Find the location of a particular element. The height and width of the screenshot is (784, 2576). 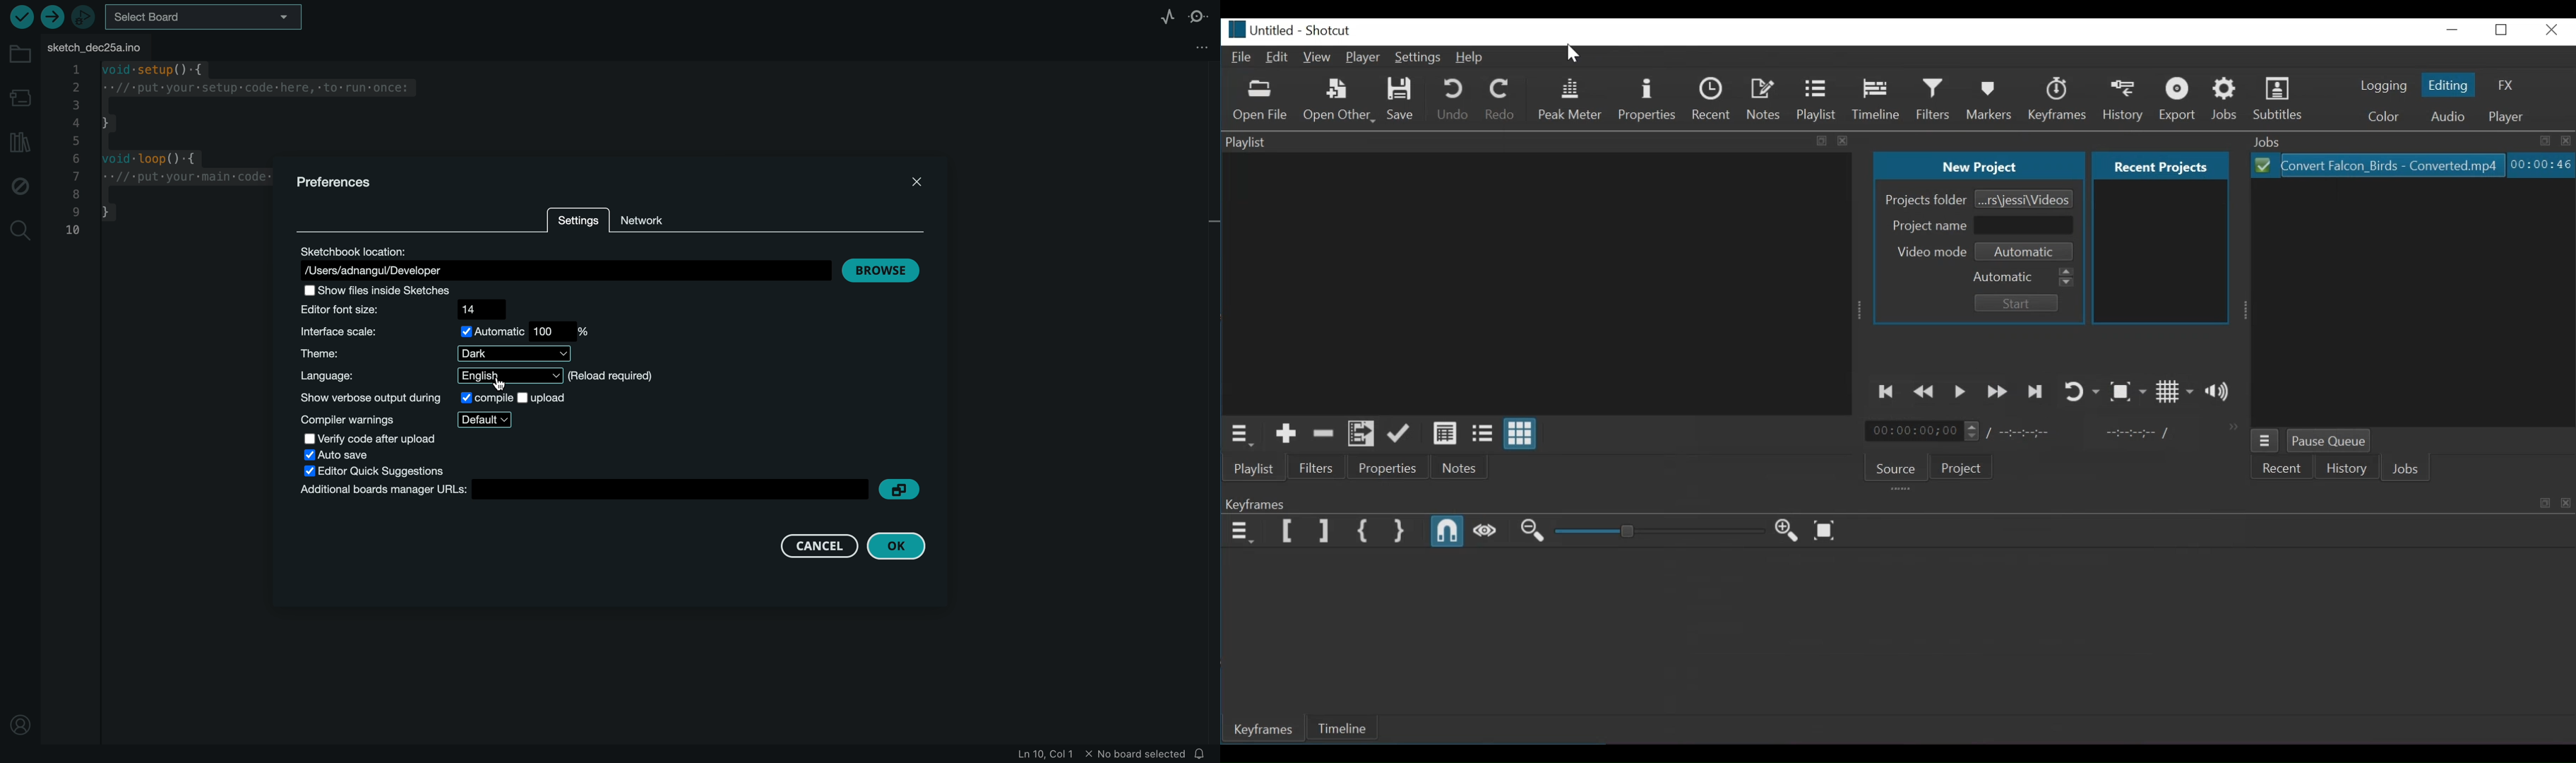

verify is located at coordinates (22, 17).